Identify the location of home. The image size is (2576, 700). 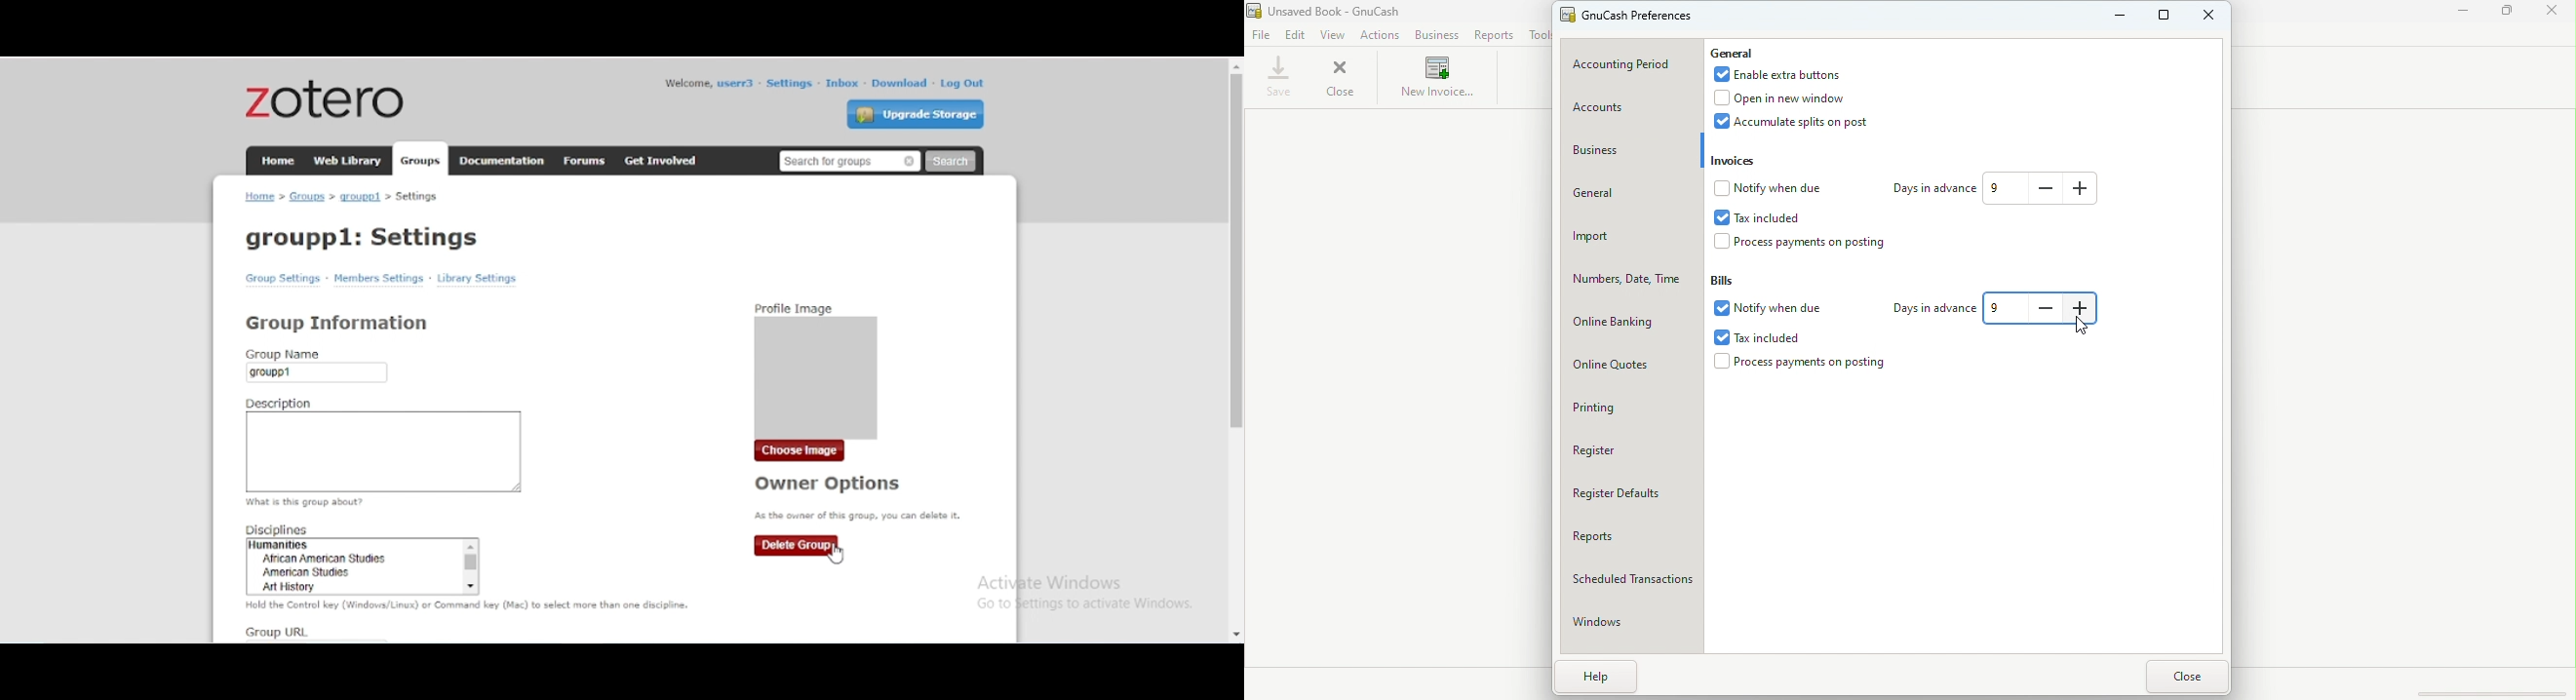
(278, 160).